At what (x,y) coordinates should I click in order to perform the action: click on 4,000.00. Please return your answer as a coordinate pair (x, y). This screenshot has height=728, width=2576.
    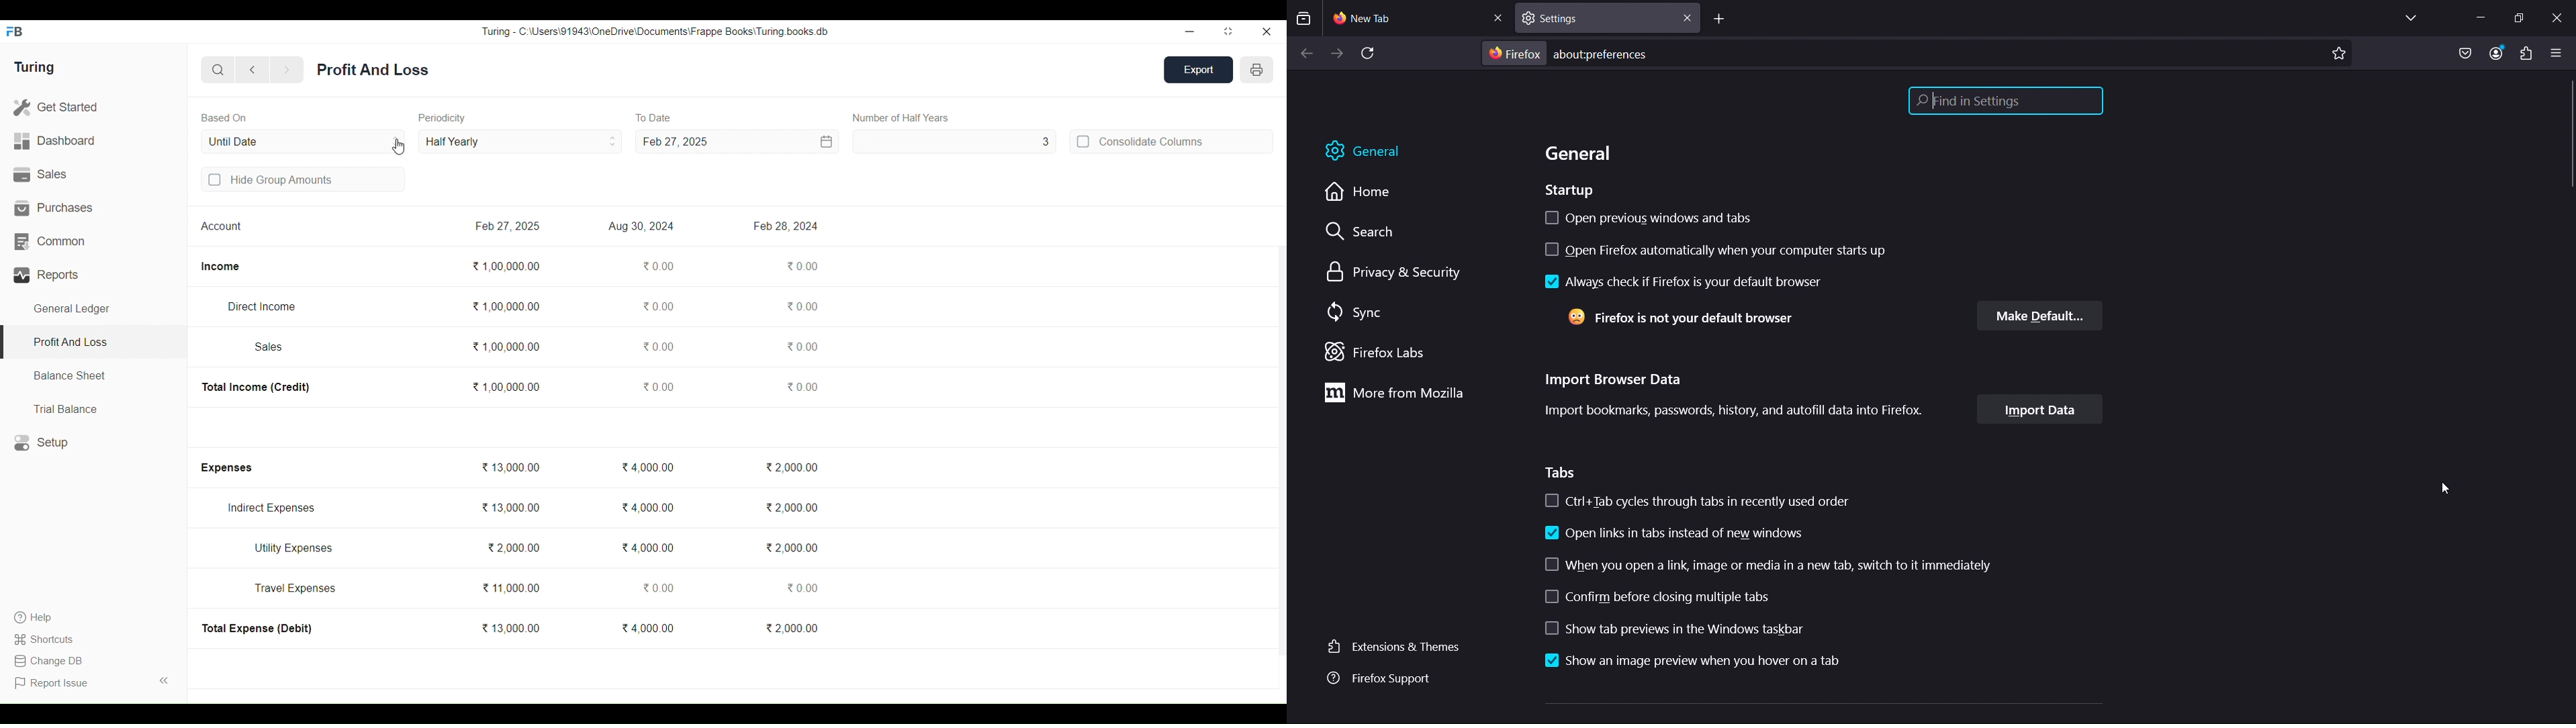
    Looking at the image, I should click on (647, 547).